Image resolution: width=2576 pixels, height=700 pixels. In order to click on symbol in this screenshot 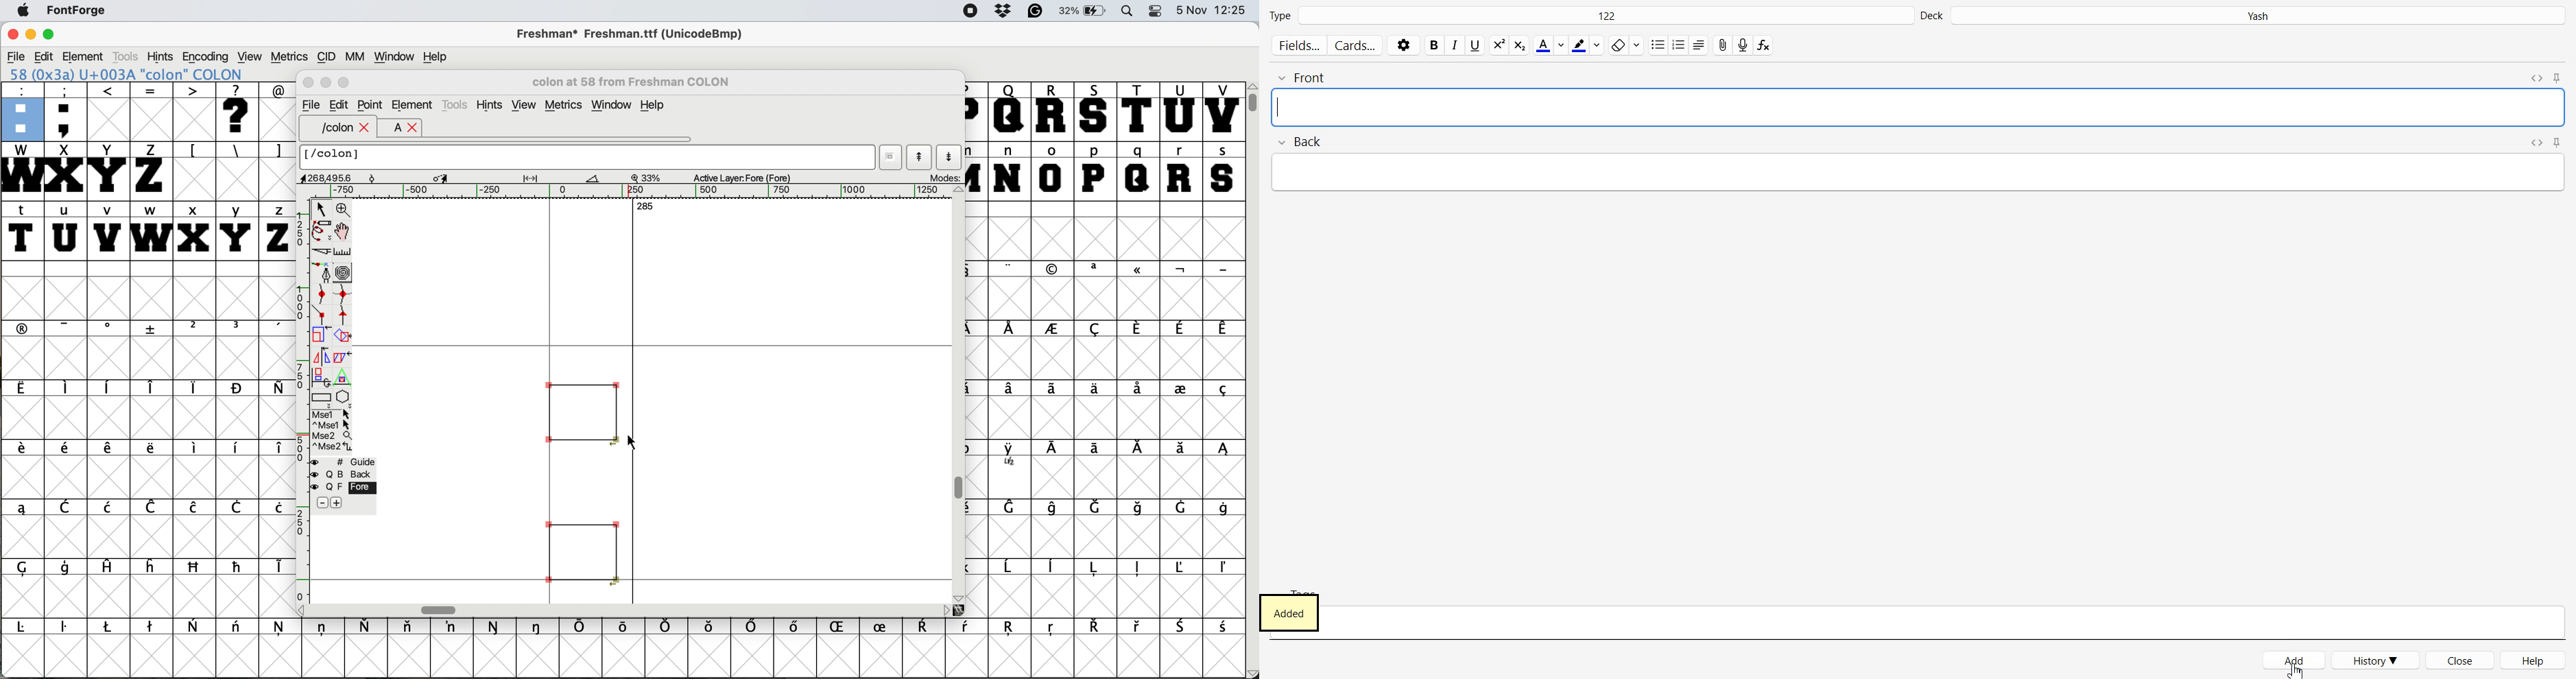, I will do `click(28, 568)`.